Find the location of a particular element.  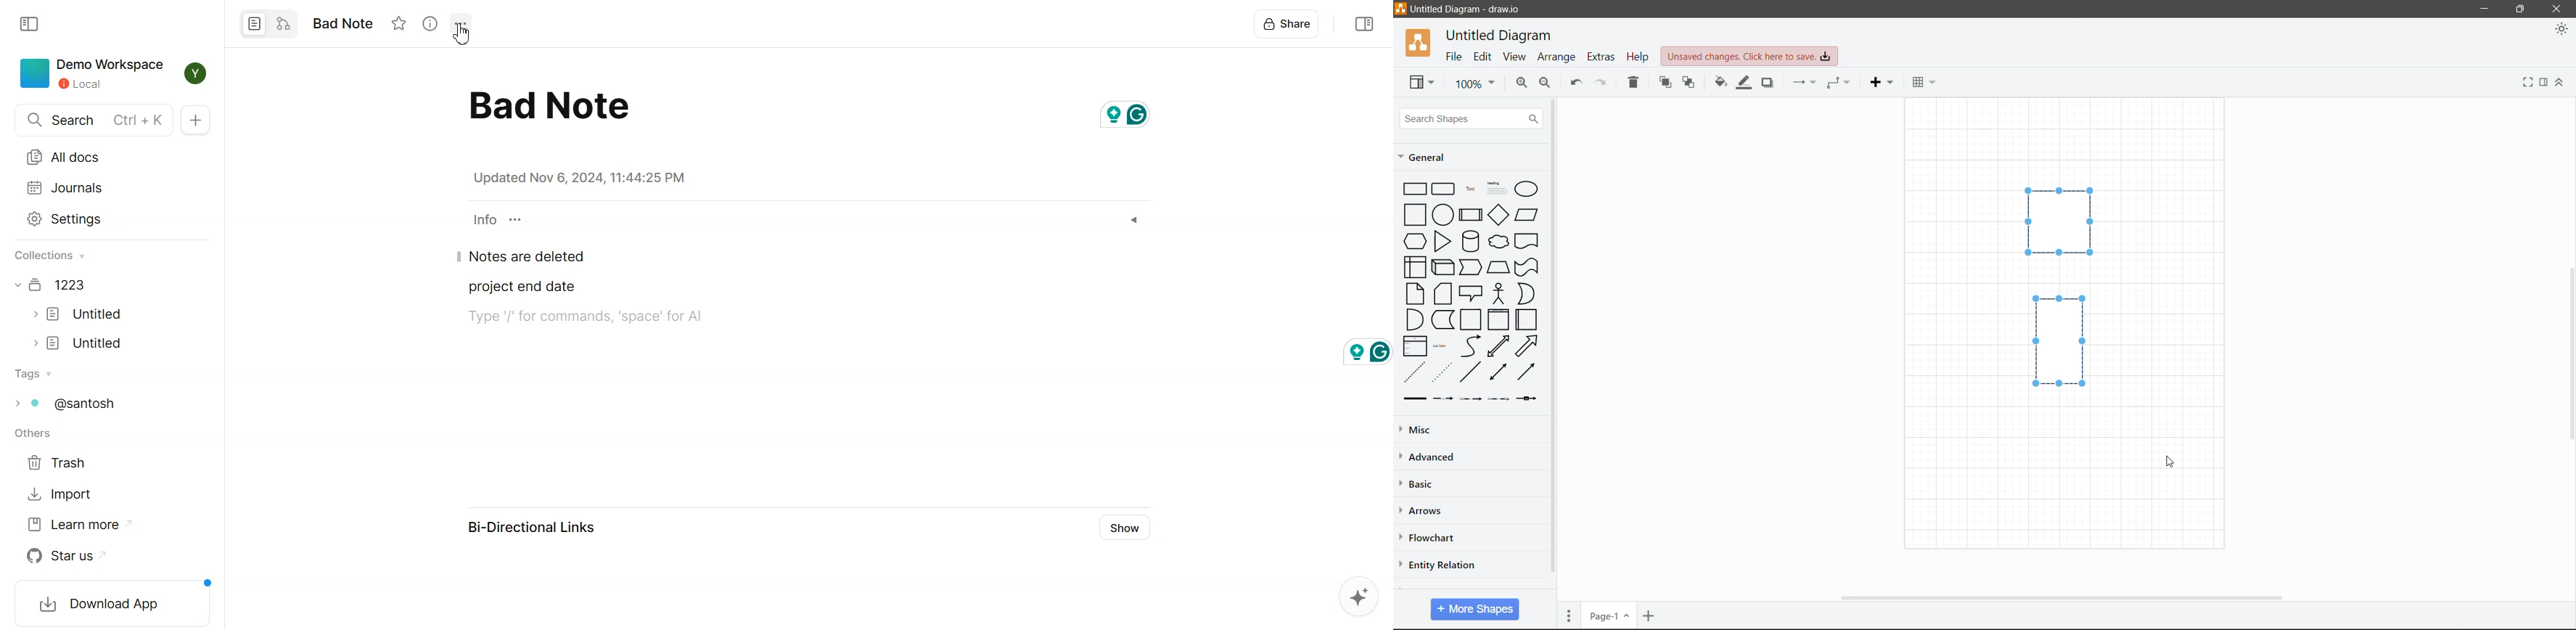

Restore Down is located at coordinates (2521, 9).